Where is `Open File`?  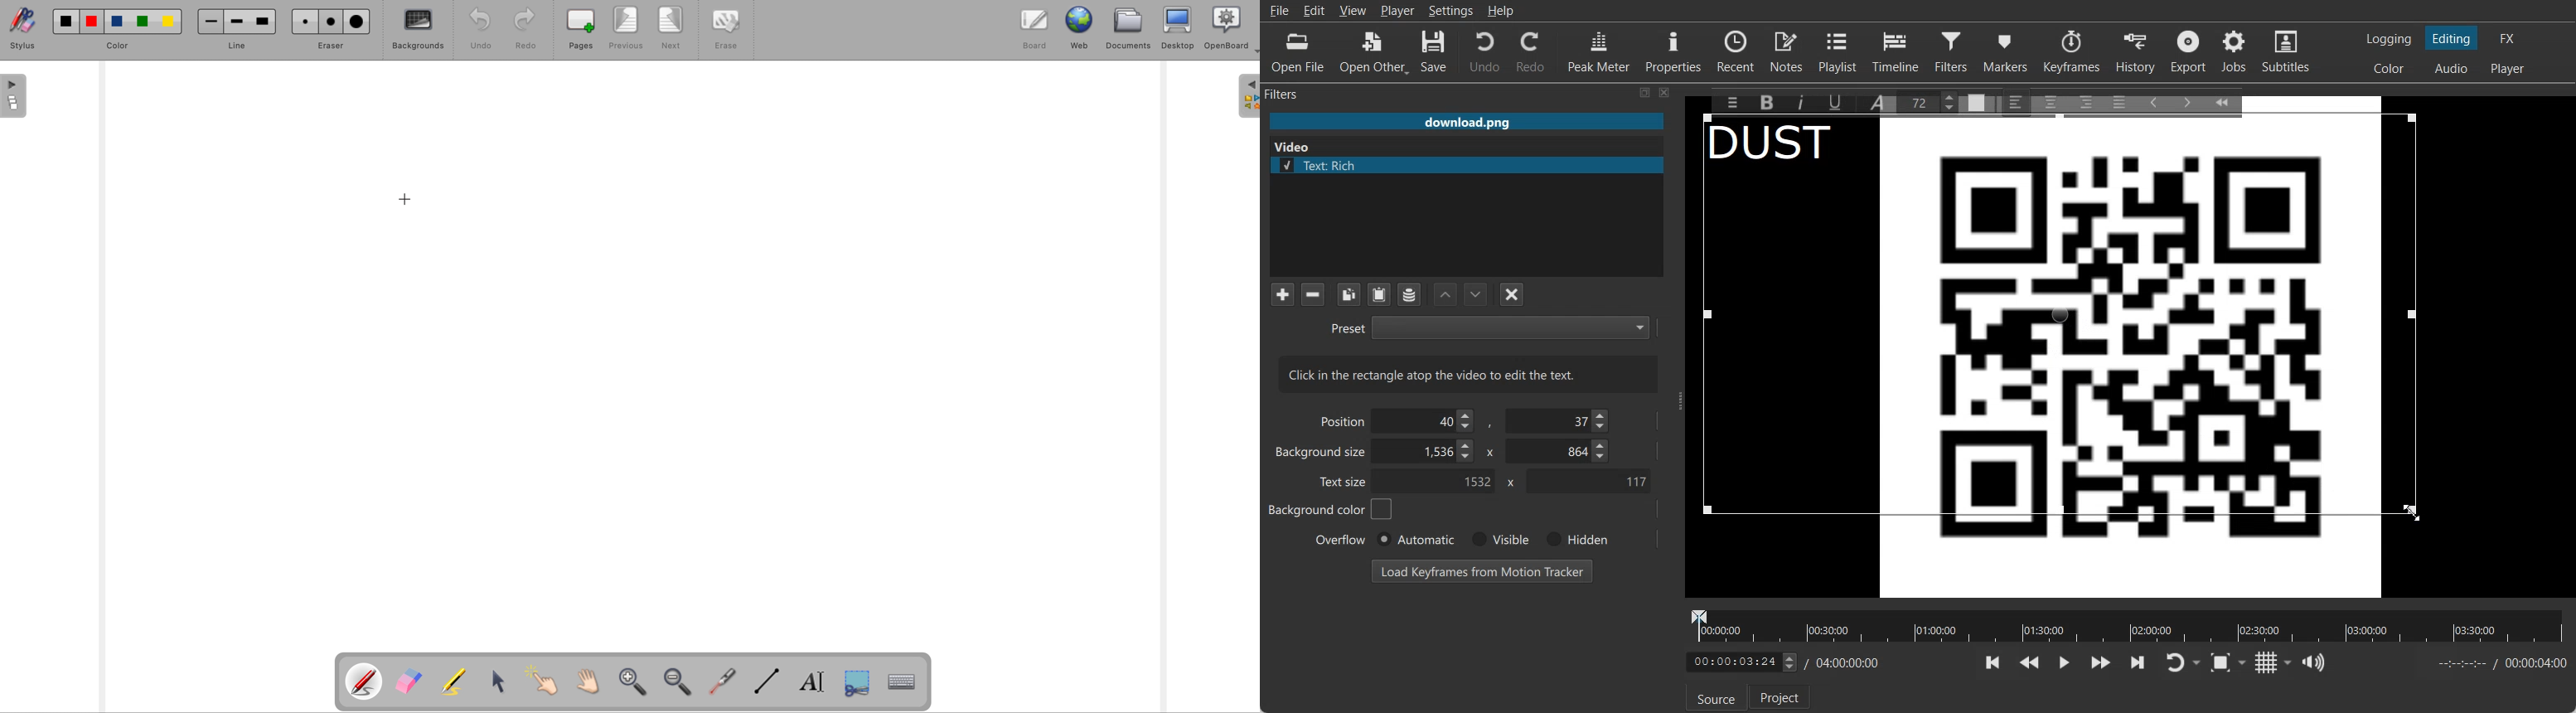 Open File is located at coordinates (1298, 53).